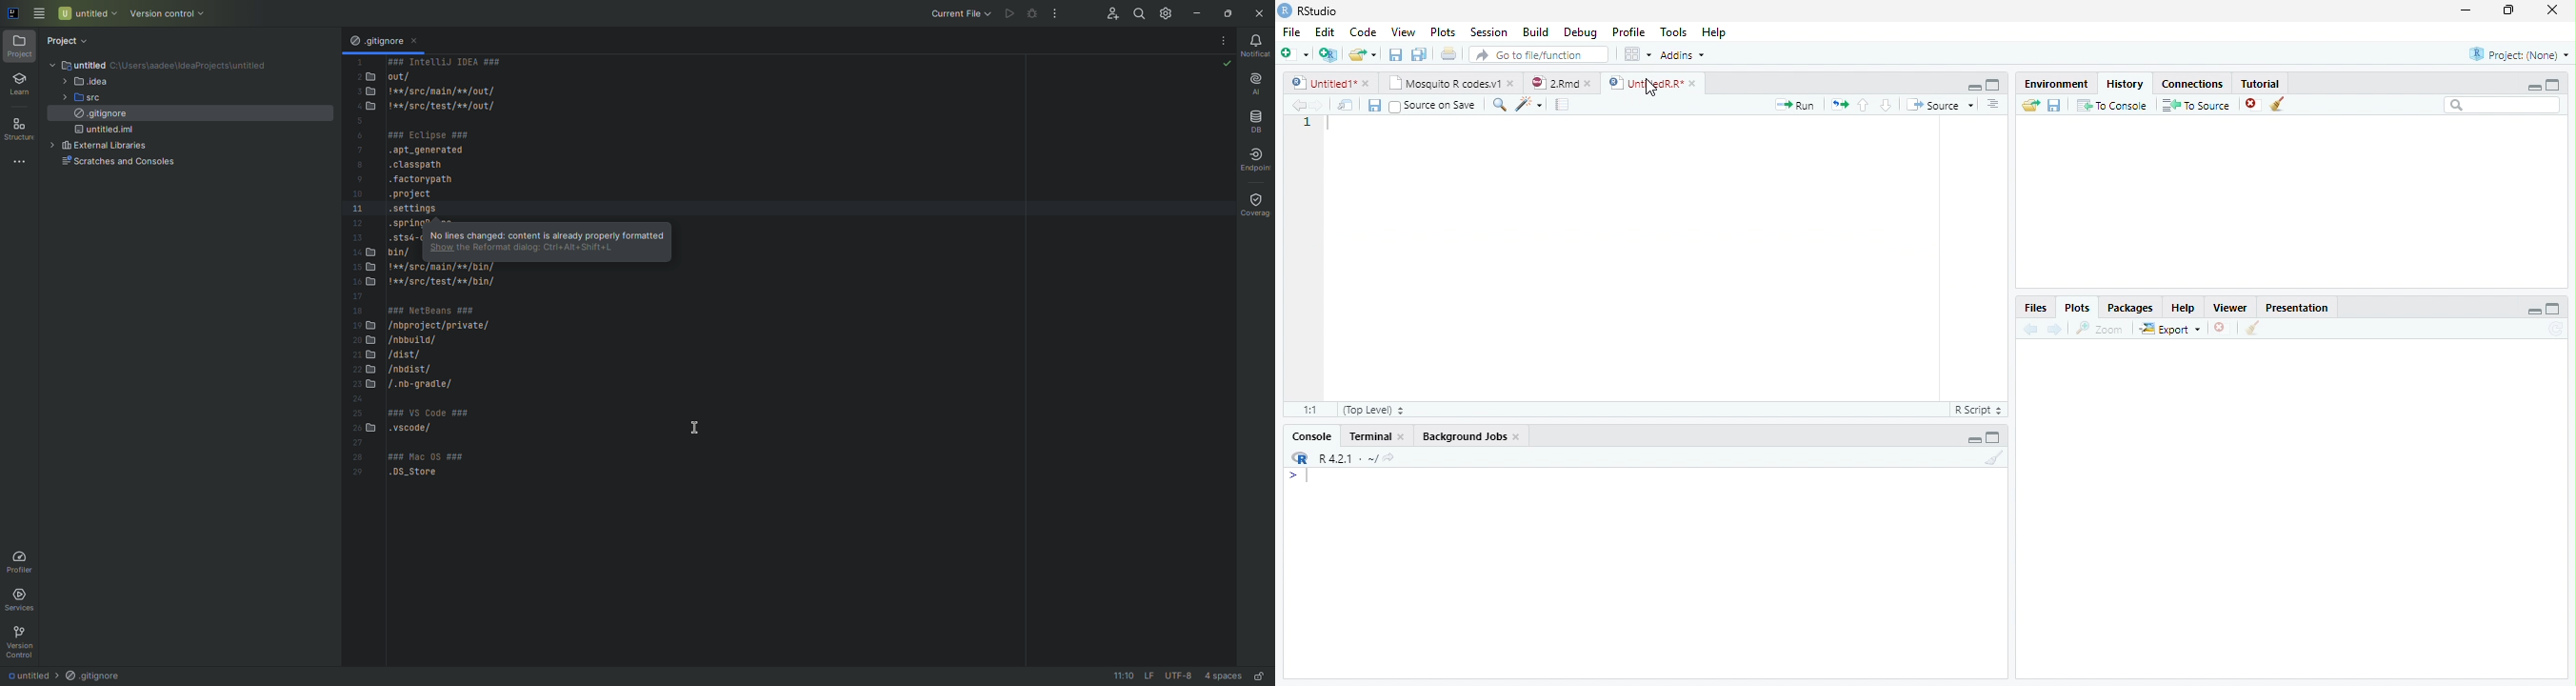 This screenshot has width=2576, height=700. Describe the element at coordinates (2534, 312) in the screenshot. I see `minimize` at that location.